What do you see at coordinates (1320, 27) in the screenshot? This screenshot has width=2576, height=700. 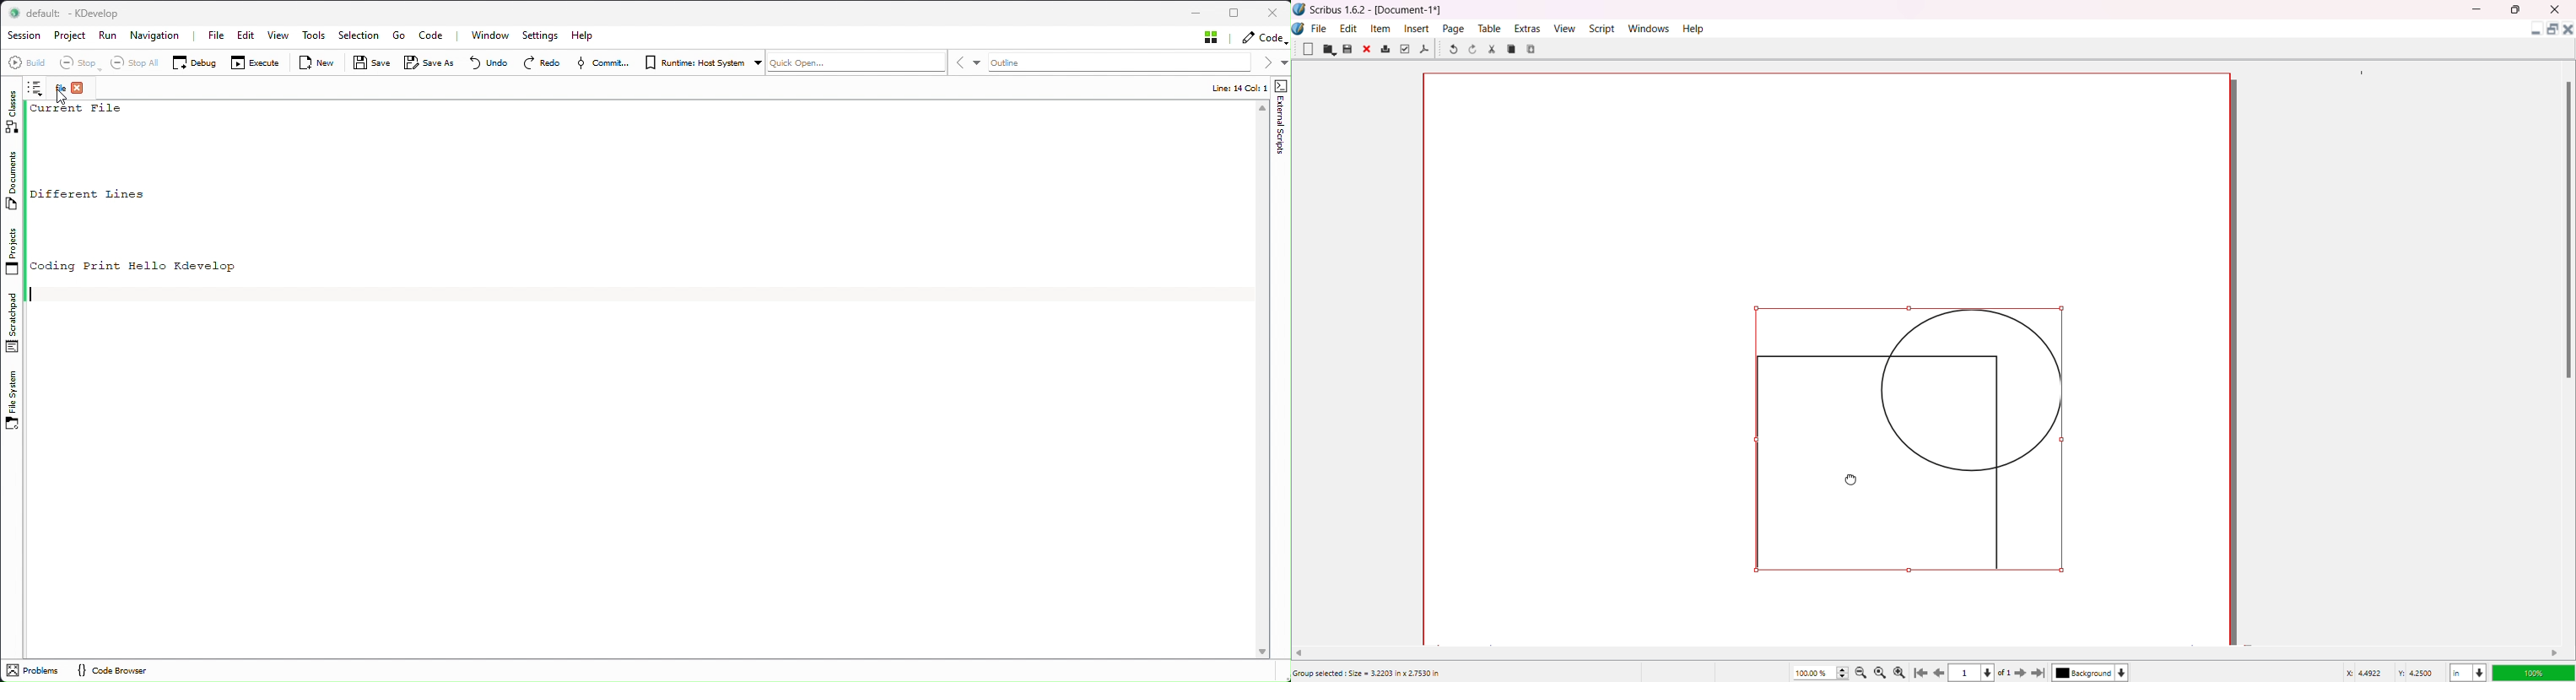 I see `File` at bounding box center [1320, 27].